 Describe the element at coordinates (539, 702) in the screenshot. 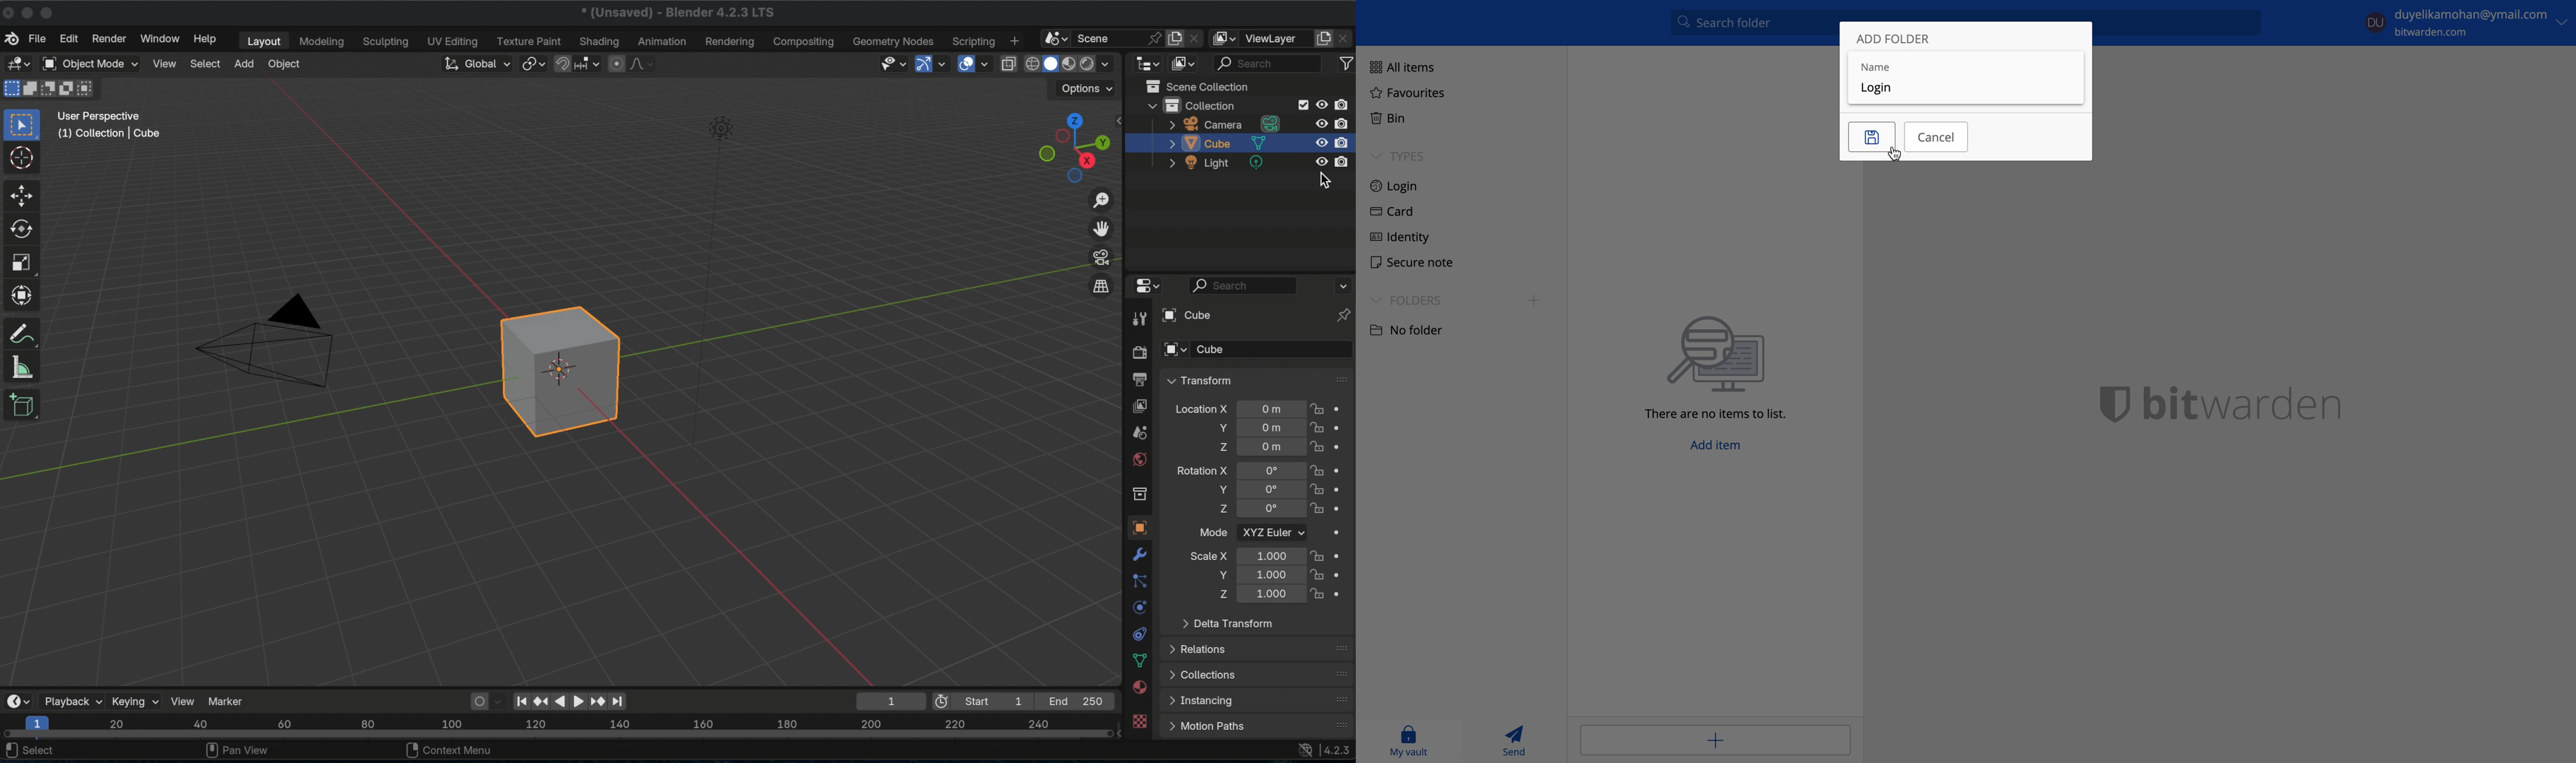

I see `jump to previous keyframe` at that location.